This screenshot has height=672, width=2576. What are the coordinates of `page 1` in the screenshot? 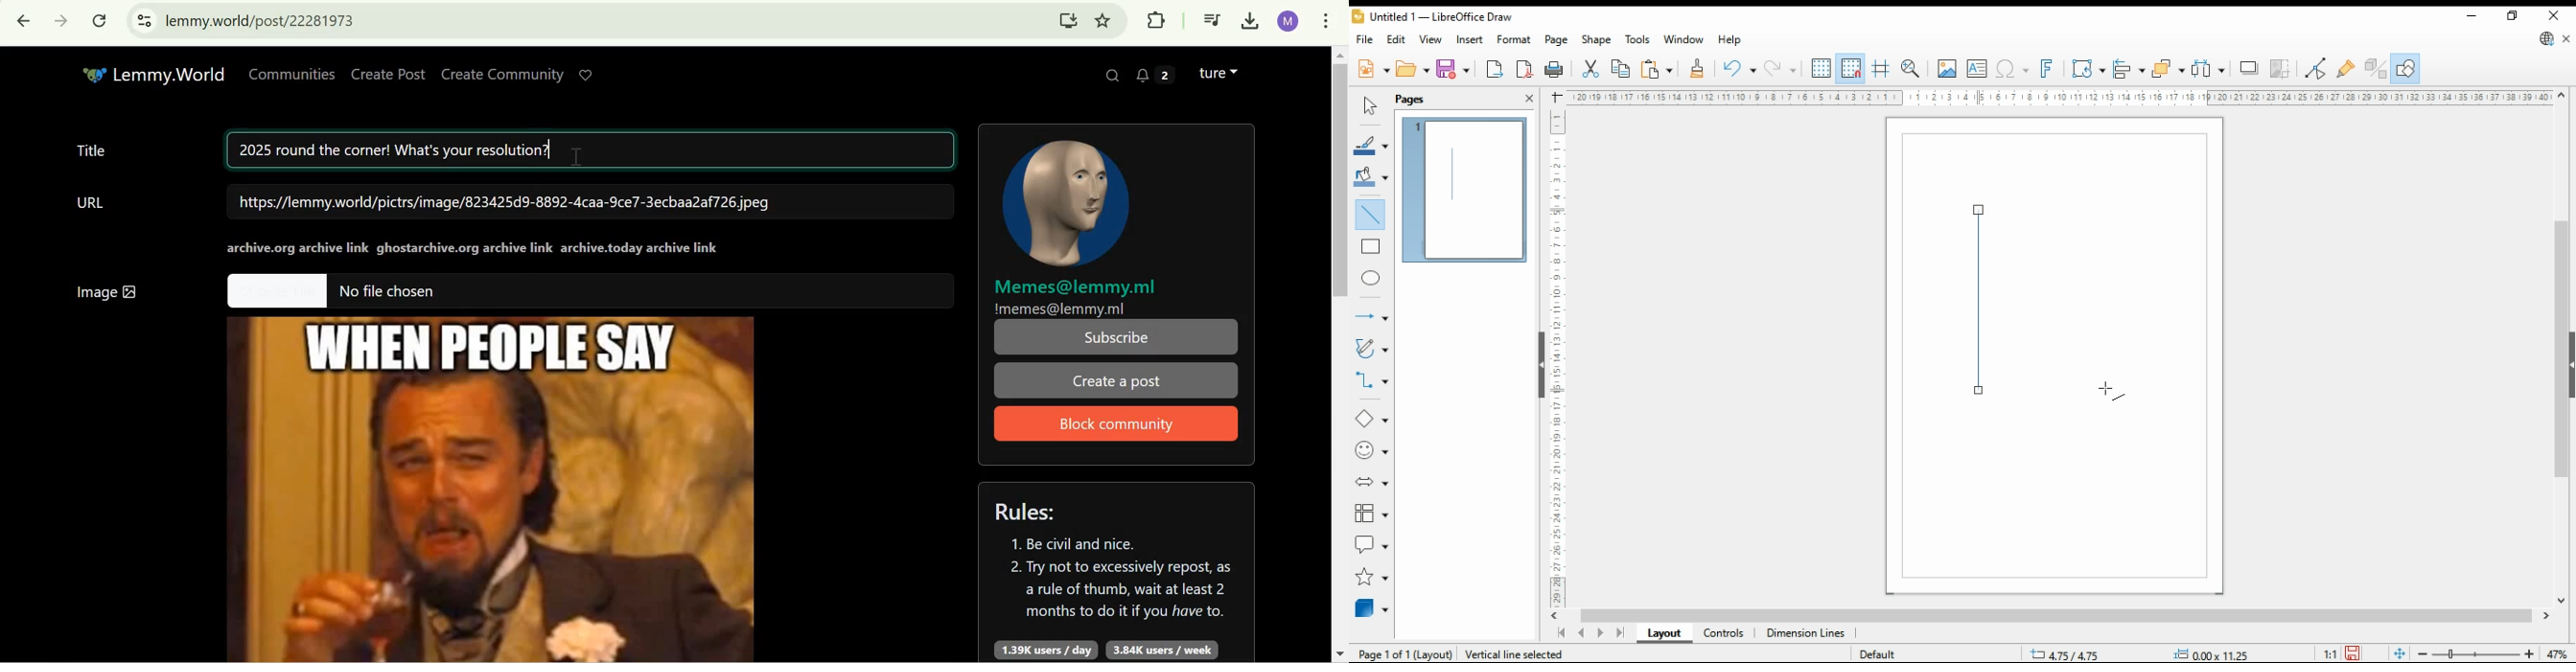 It's located at (1467, 187).